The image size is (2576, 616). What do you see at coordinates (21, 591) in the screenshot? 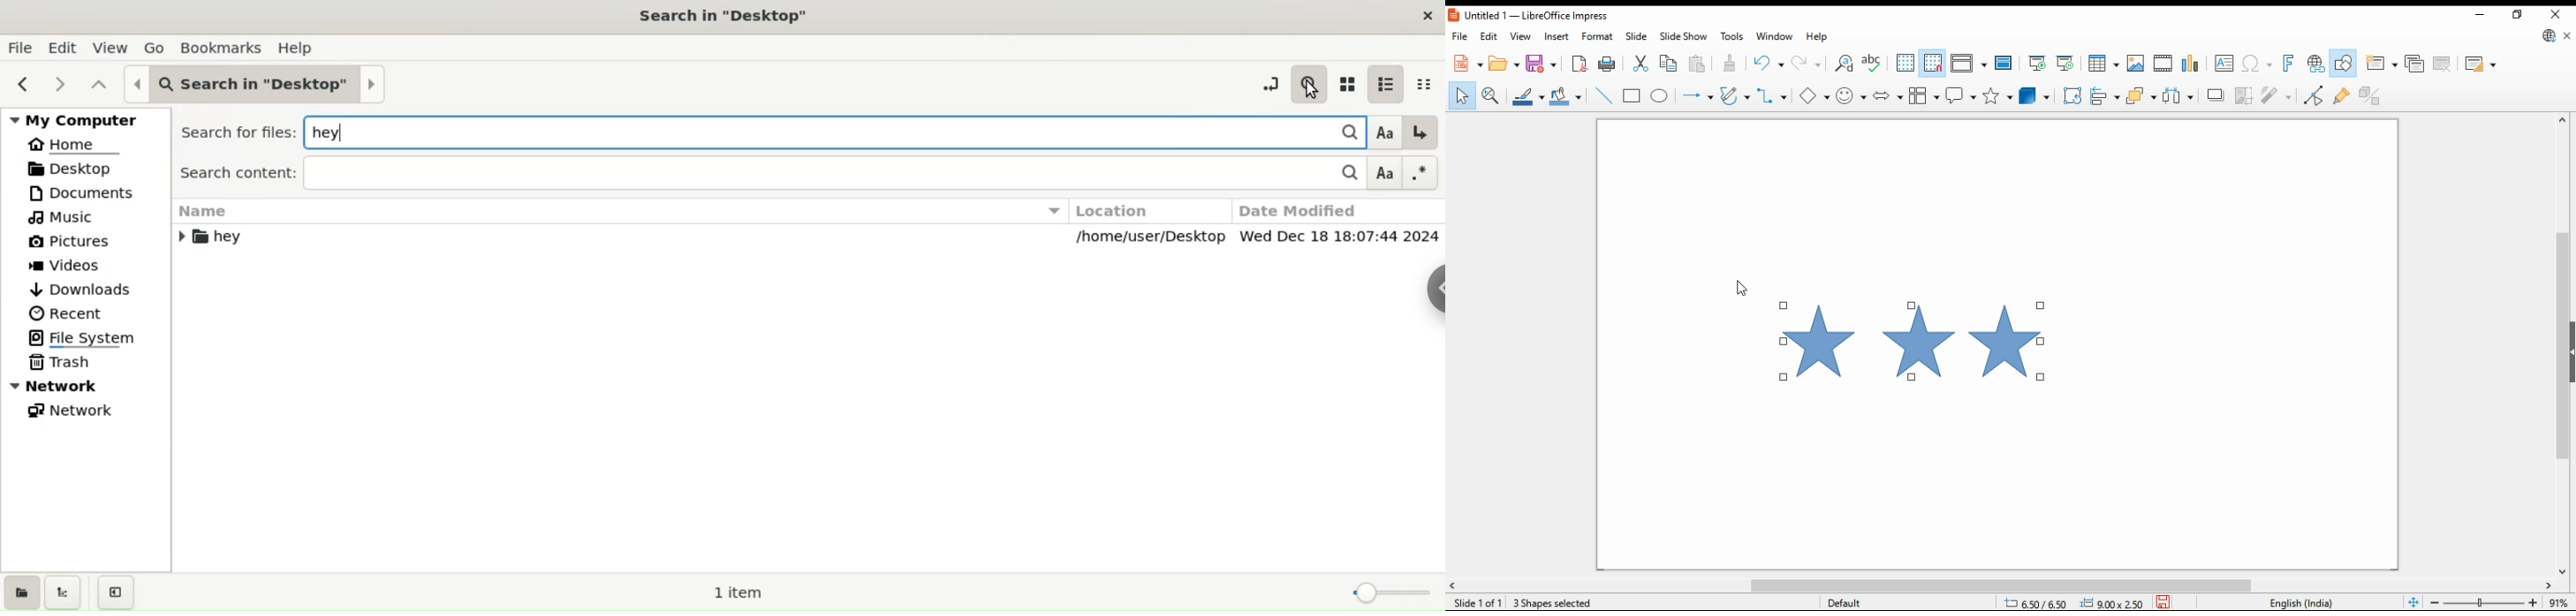
I see `show places` at bounding box center [21, 591].